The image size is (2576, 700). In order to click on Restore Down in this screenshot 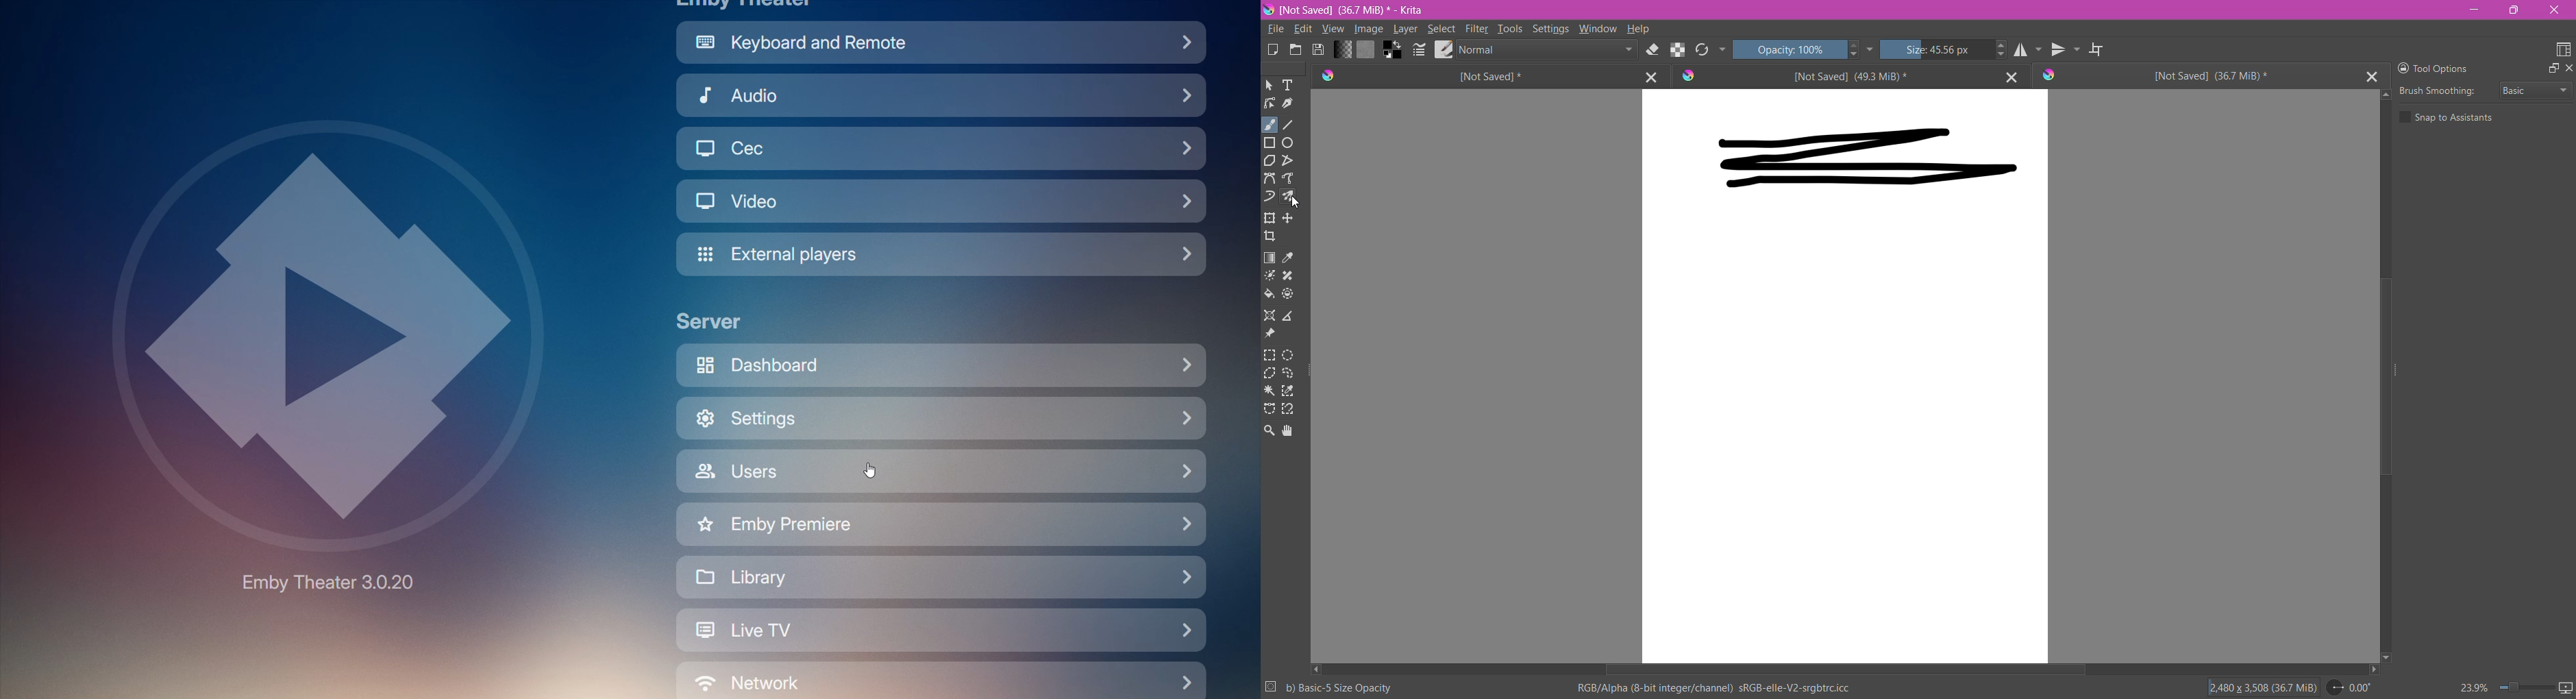, I will do `click(2516, 10)`.